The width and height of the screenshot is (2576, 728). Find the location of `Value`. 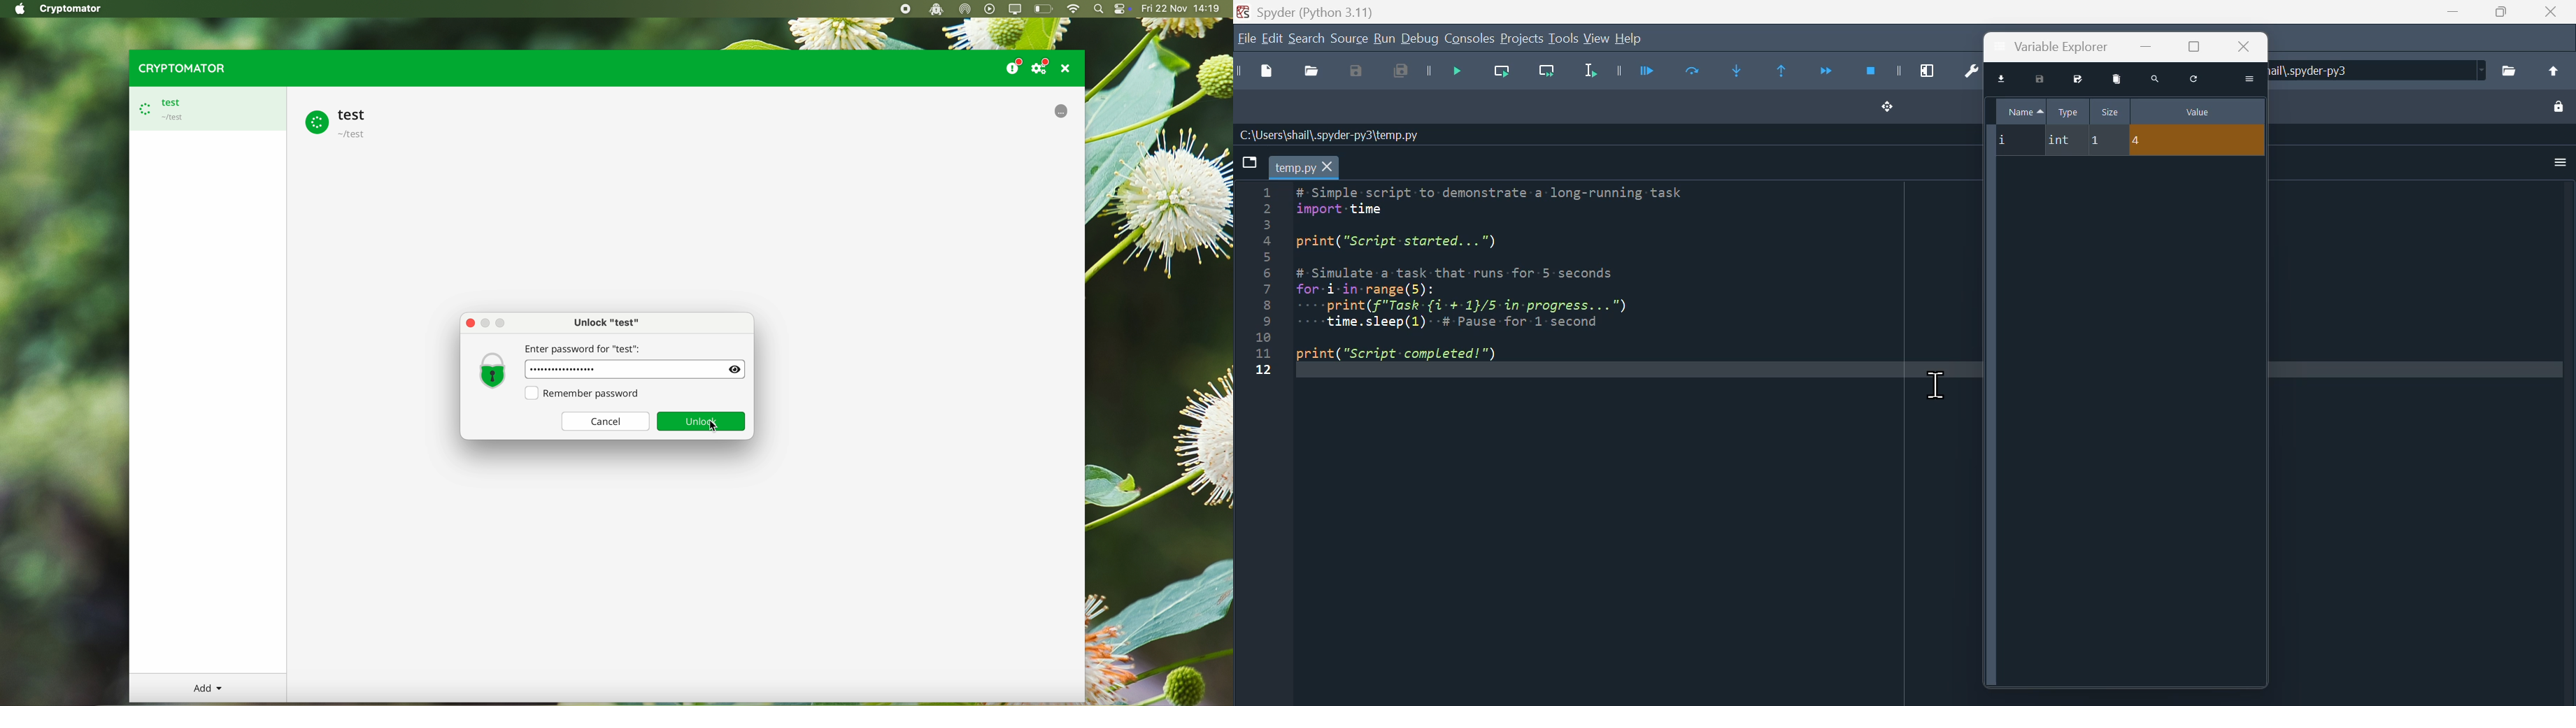

Value is located at coordinates (2196, 111).